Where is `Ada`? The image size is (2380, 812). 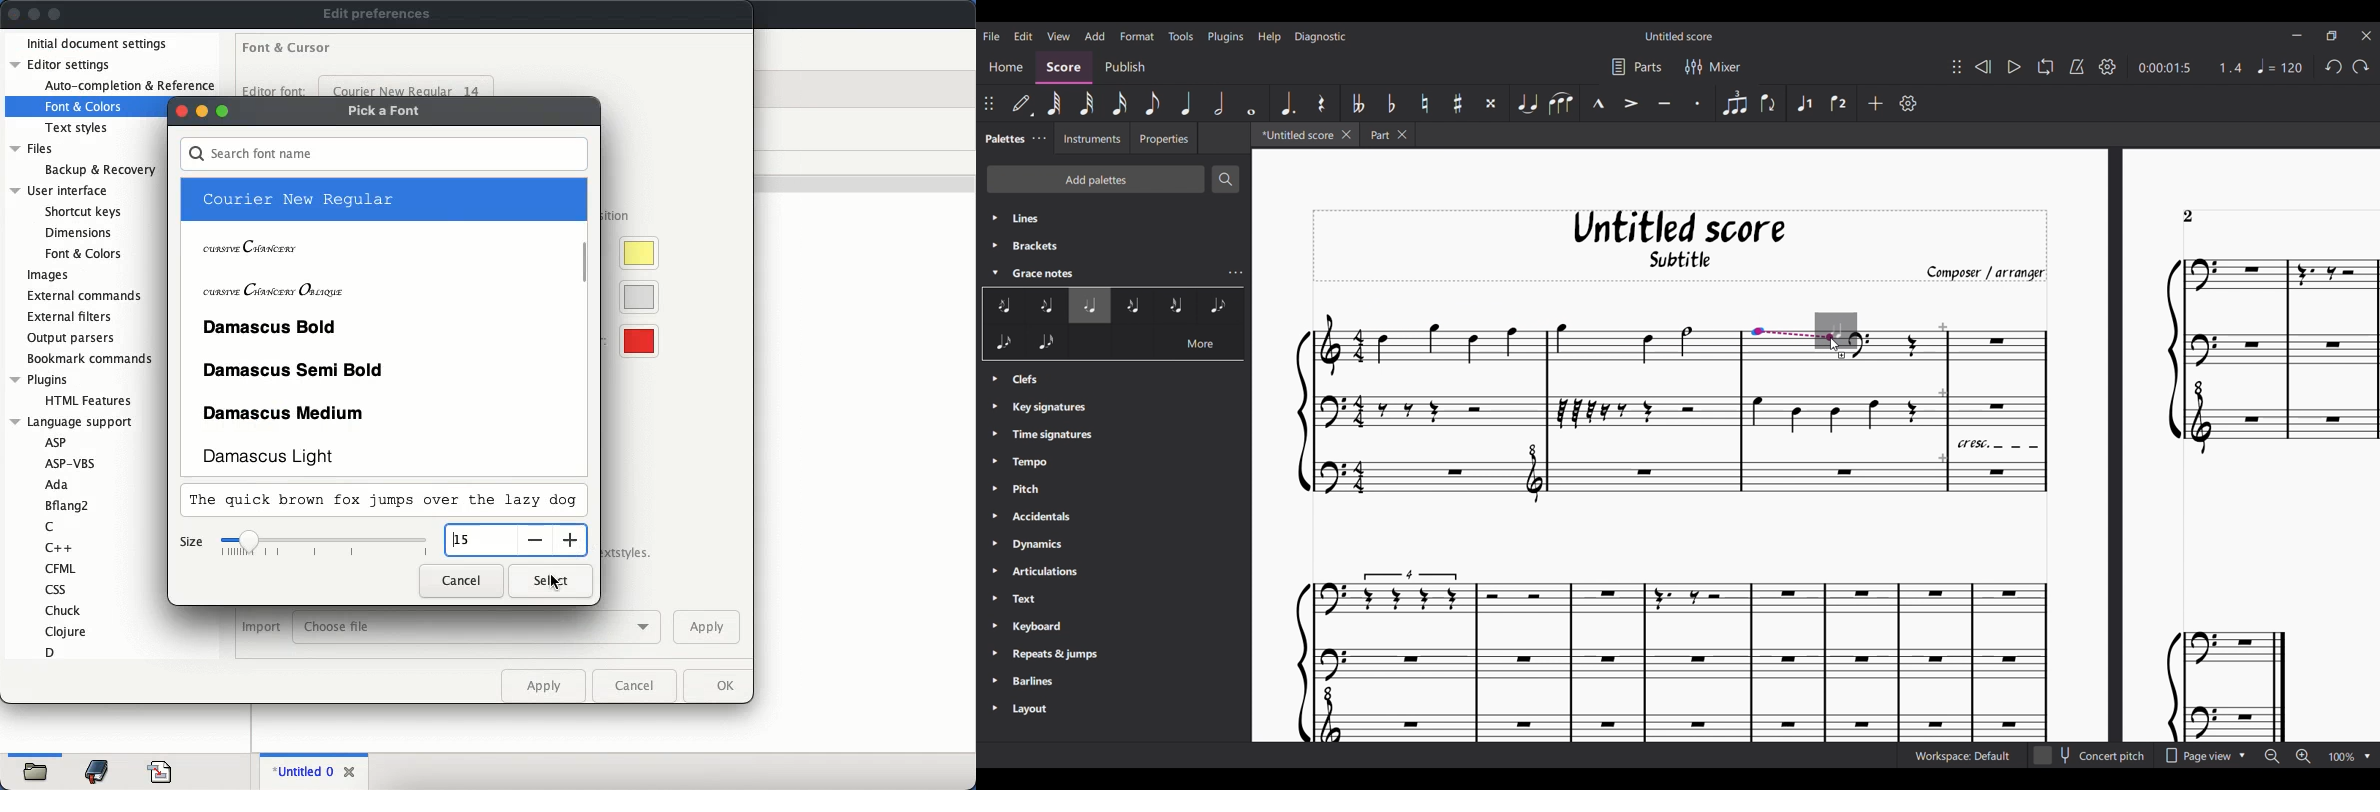
Ada is located at coordinates (56, 486).